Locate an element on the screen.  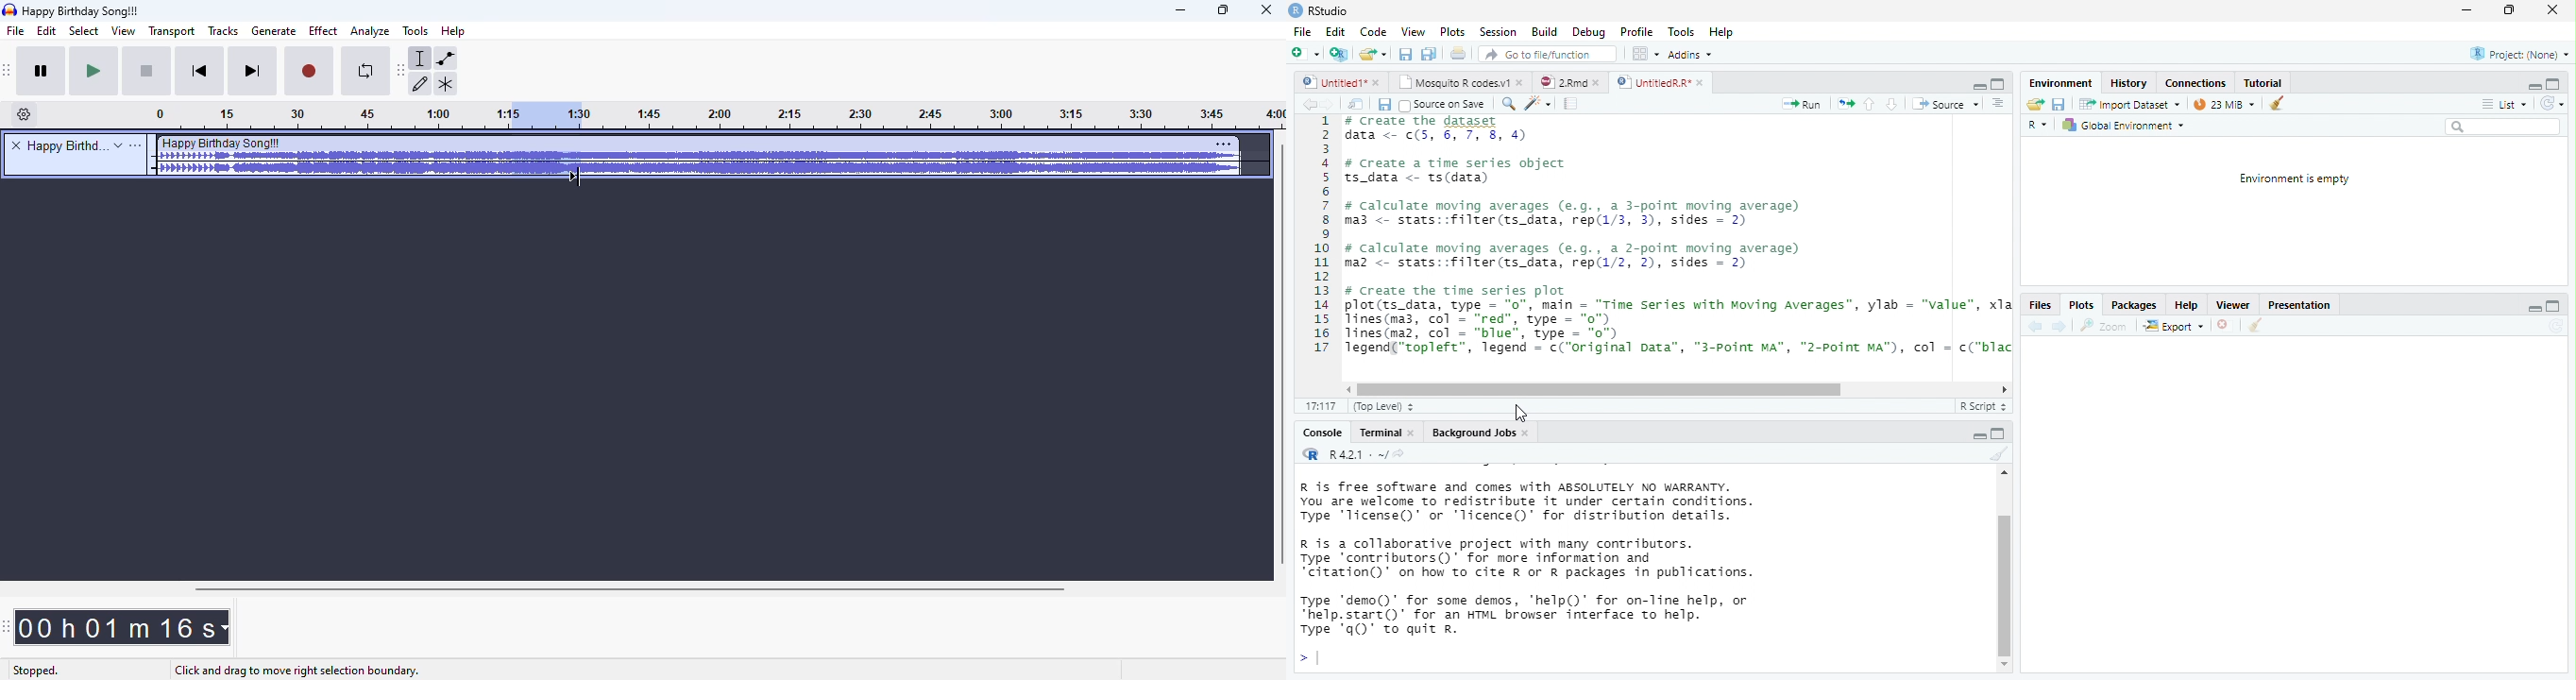
‘Environment is located at coordinates (2059, 83).